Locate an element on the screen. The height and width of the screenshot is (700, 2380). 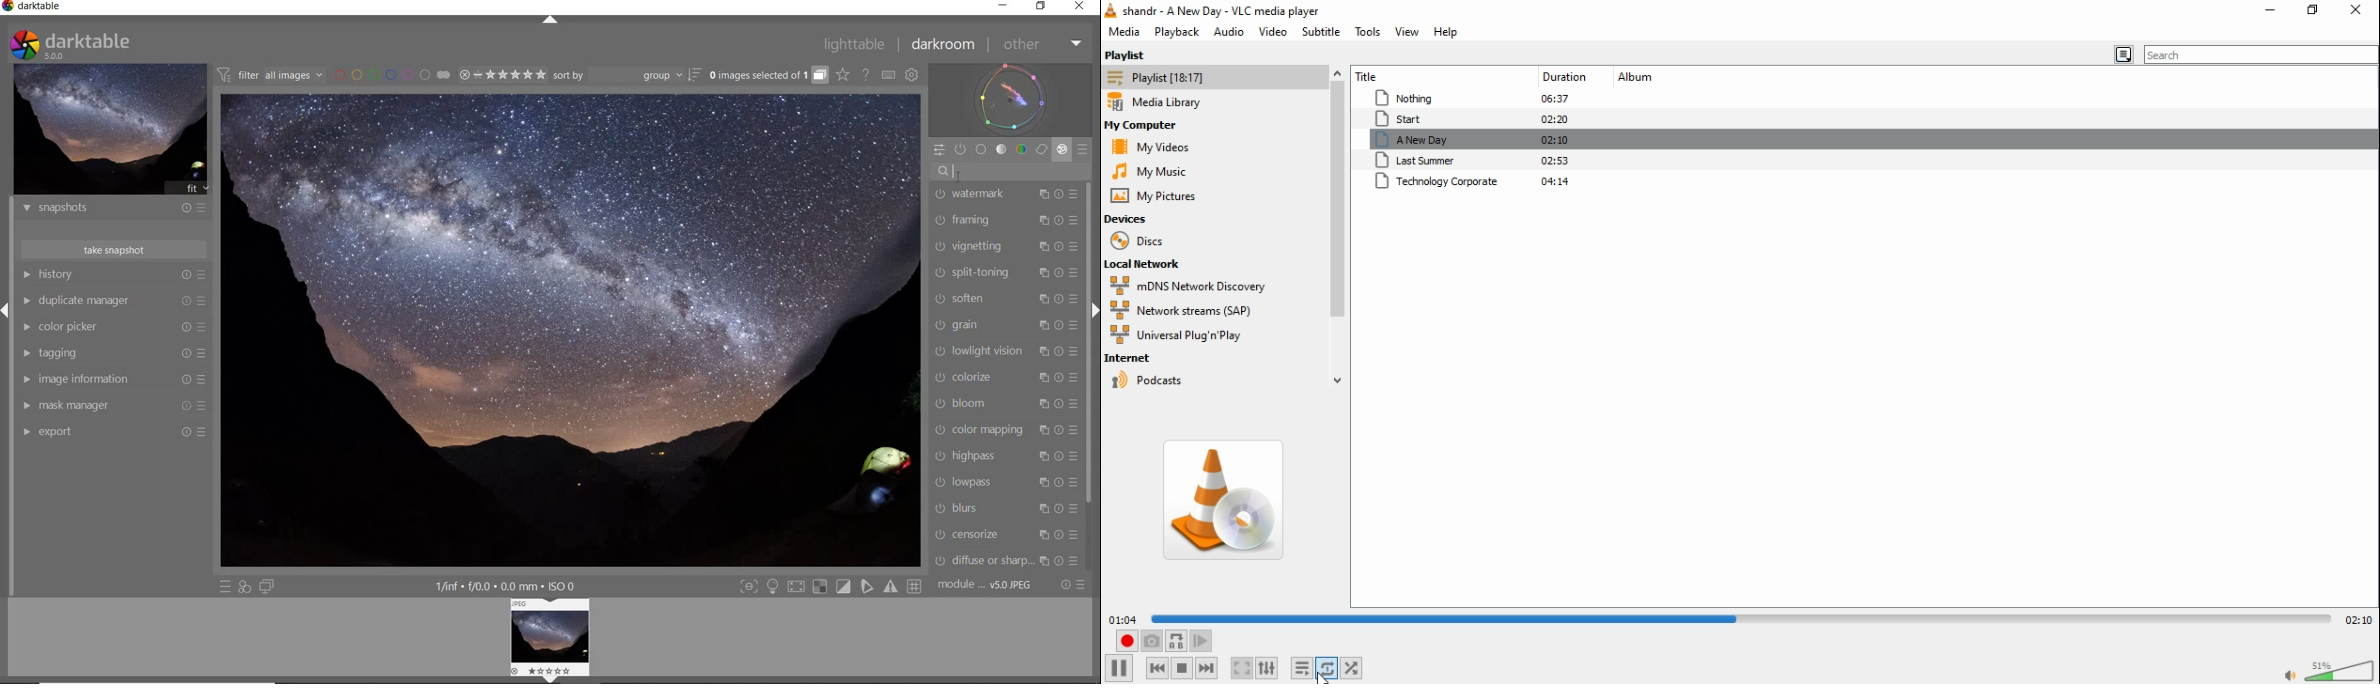
frame by frame is located at coordinates (1204, 640).